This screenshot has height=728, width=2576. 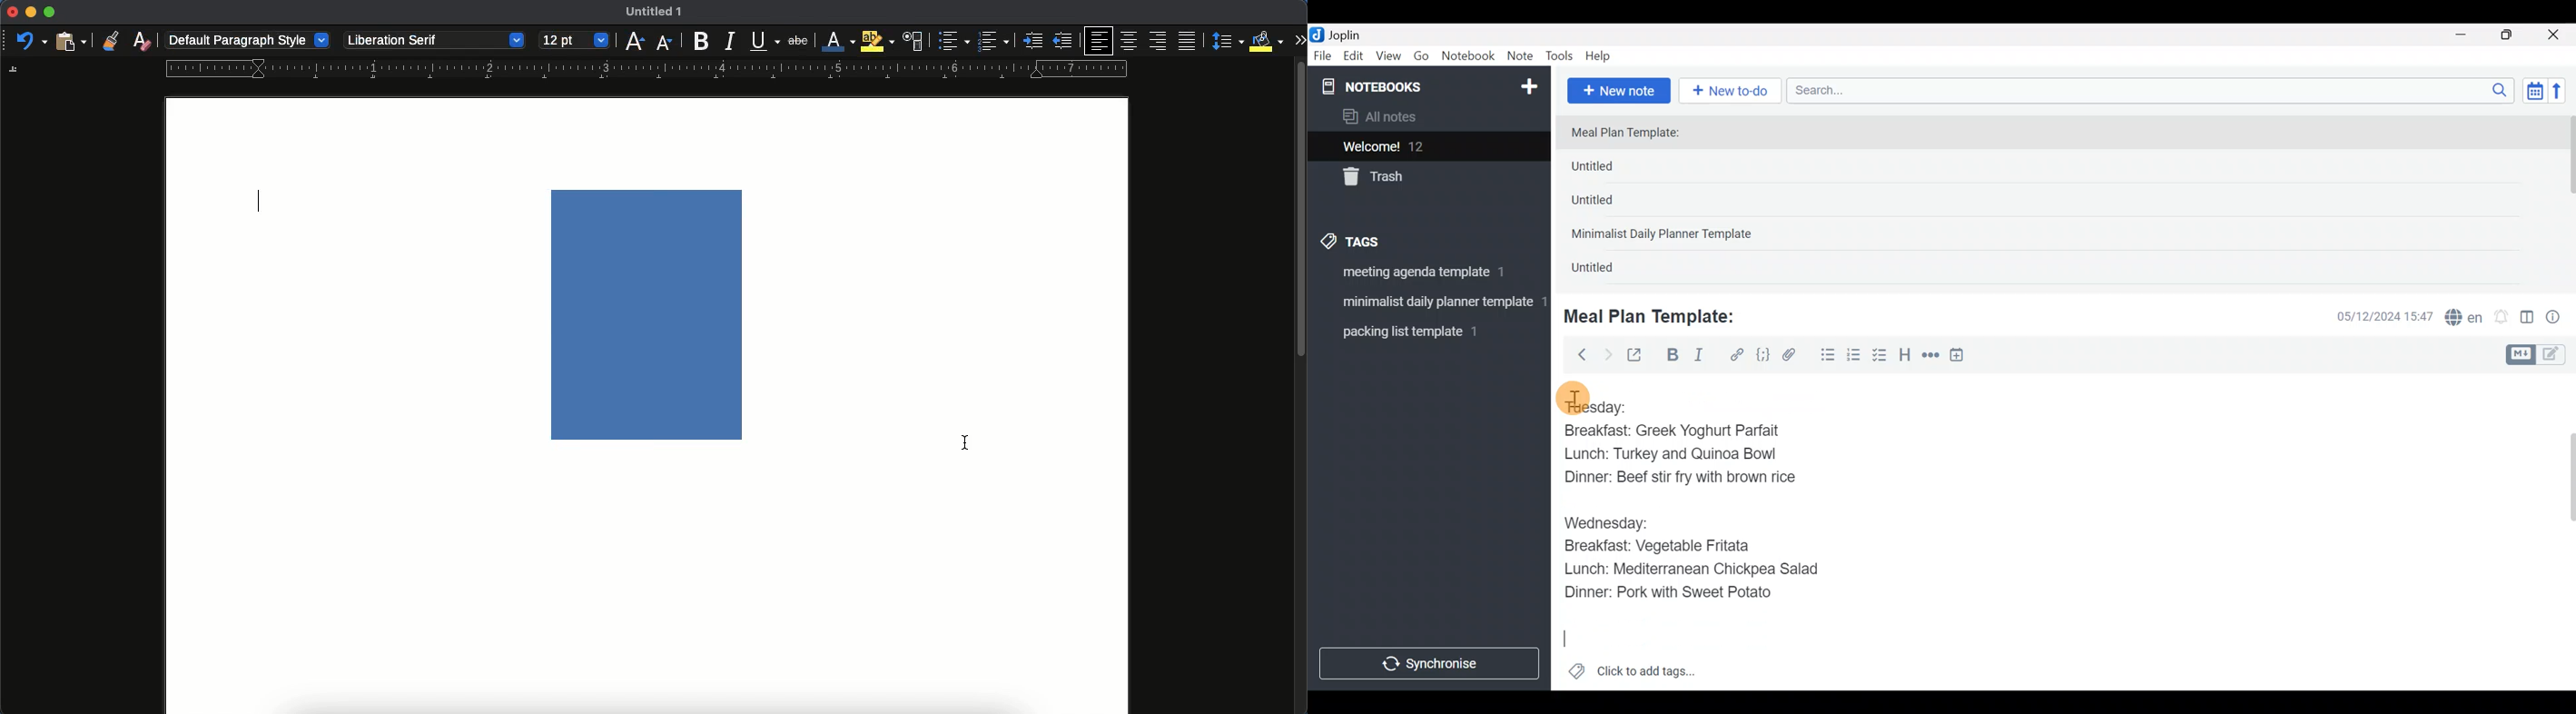 What do you see at coordinates (764, 40) in the screenshot?
I see `underline` at bounding box center [764, 40].